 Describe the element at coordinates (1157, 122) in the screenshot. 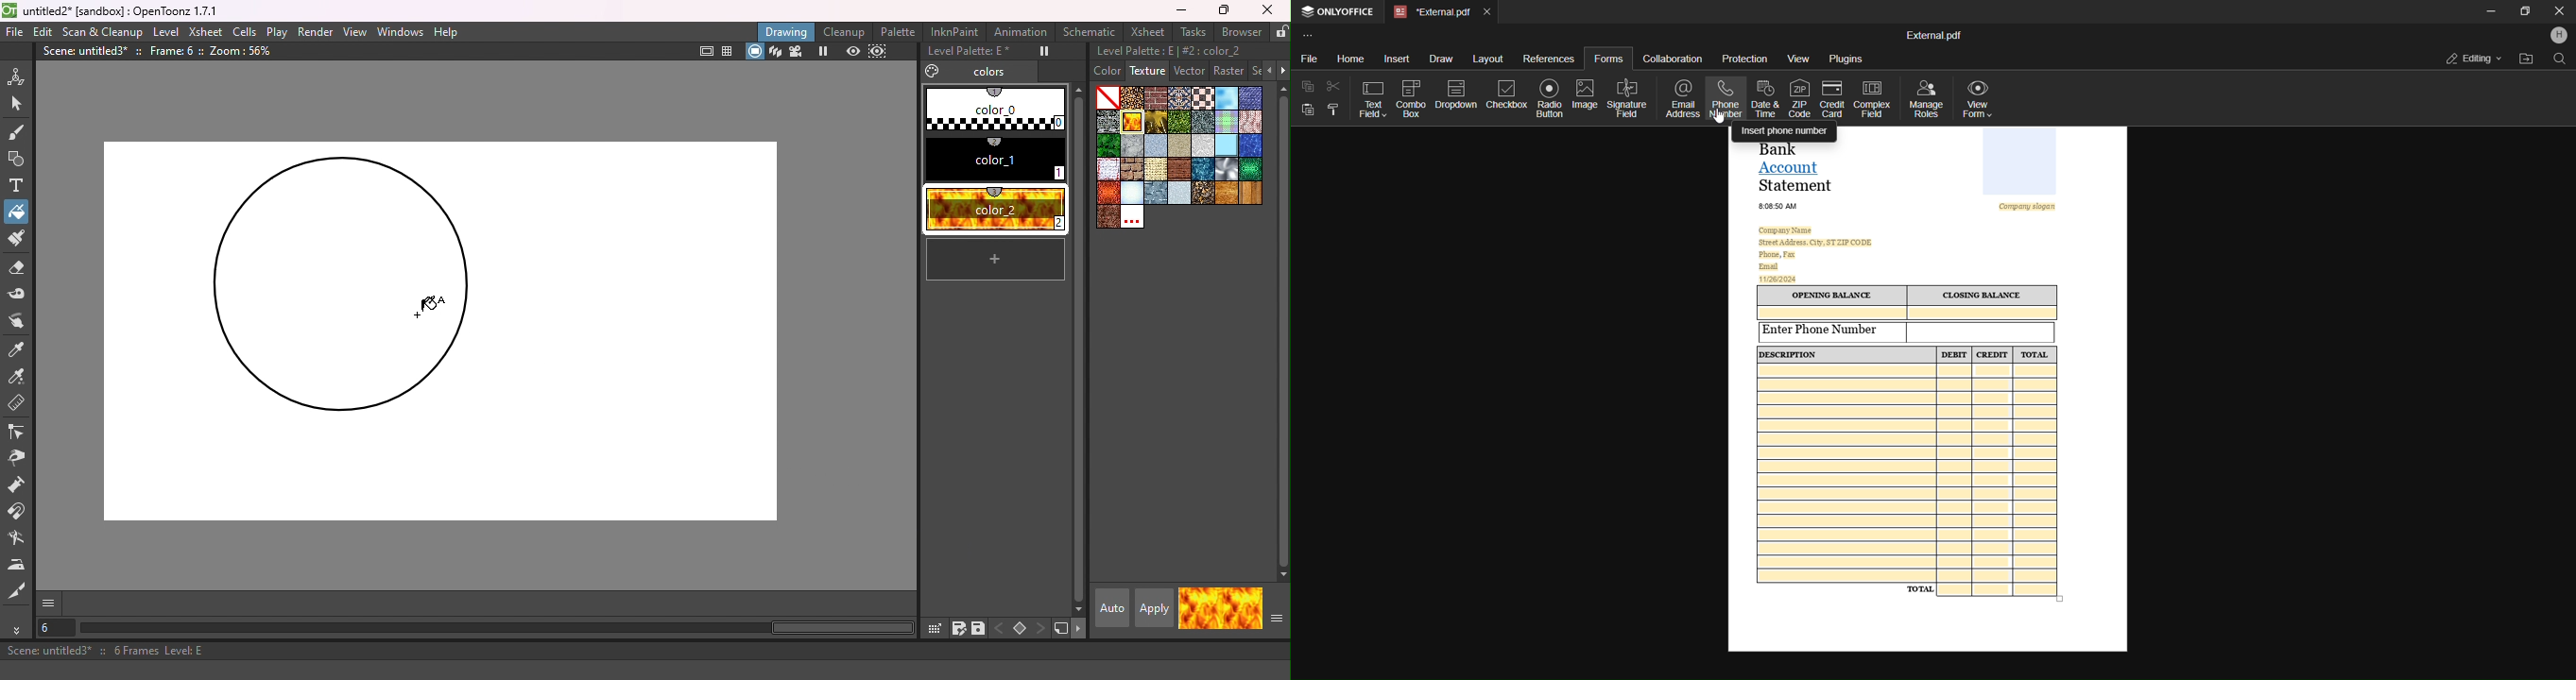

I see `Gold.bmp` at that location.